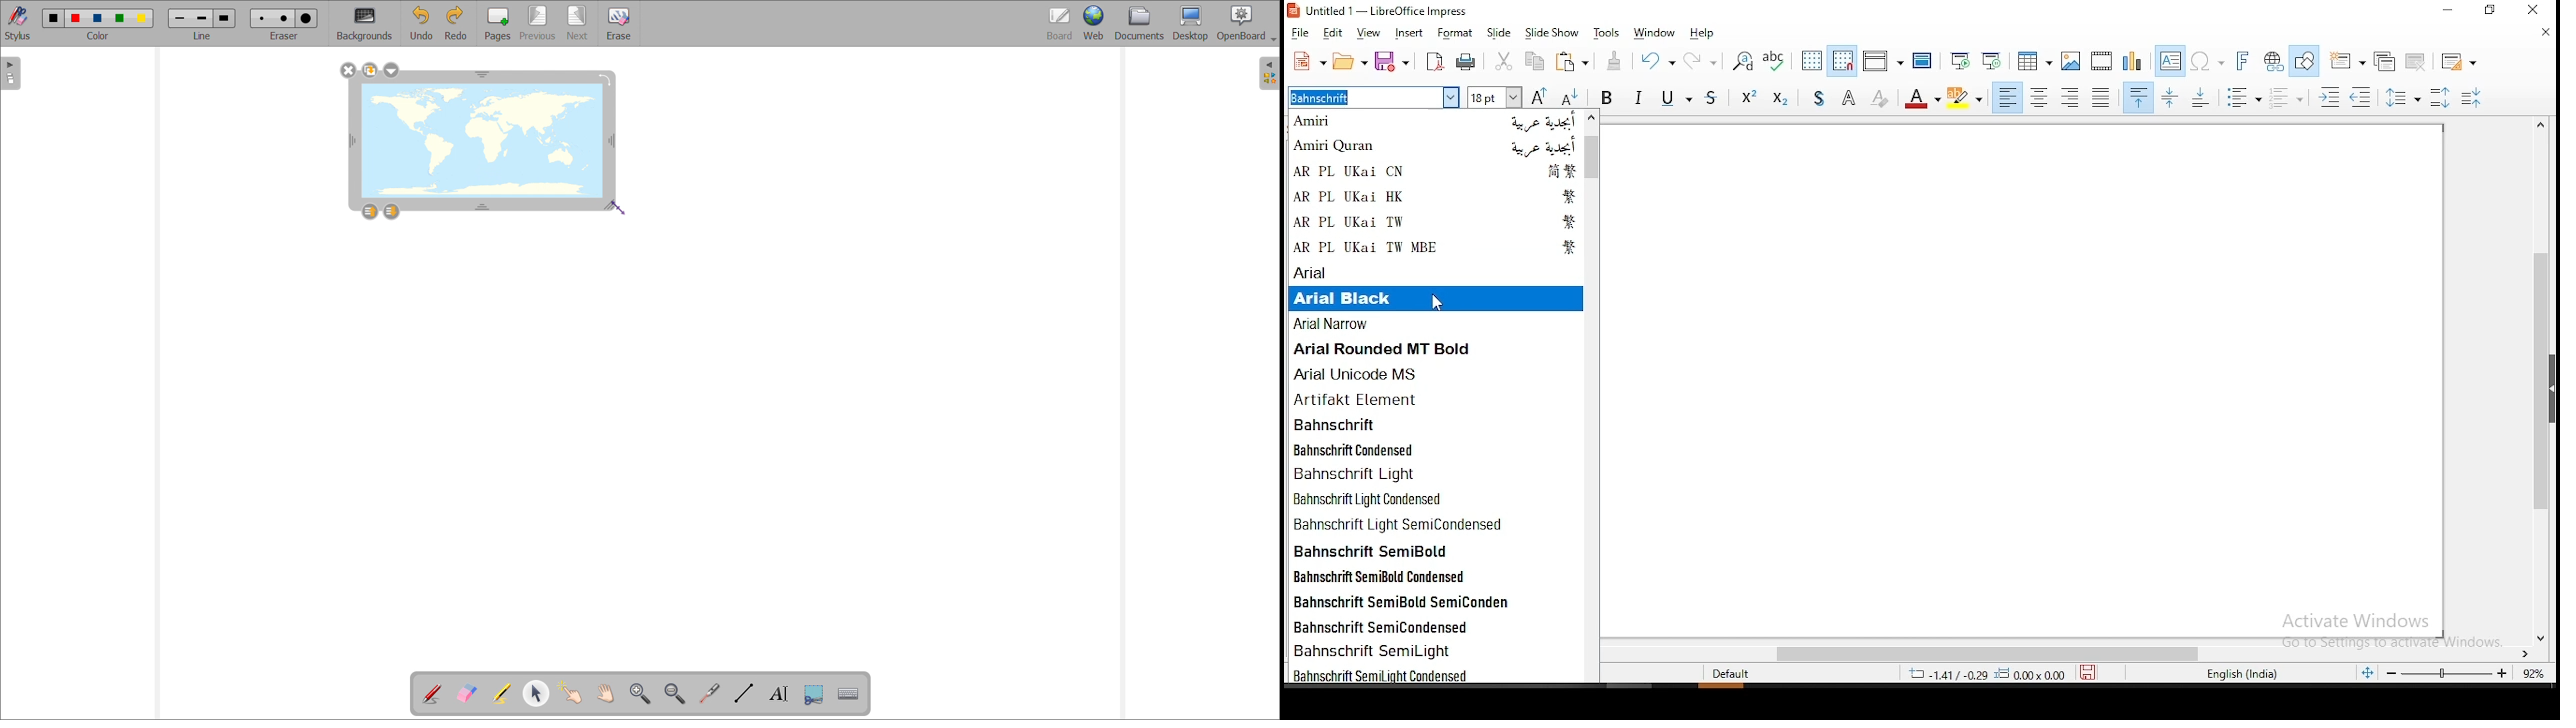 The height and width of the screenshot is (728, 2576). I want to click on font, so click(1373, 97).